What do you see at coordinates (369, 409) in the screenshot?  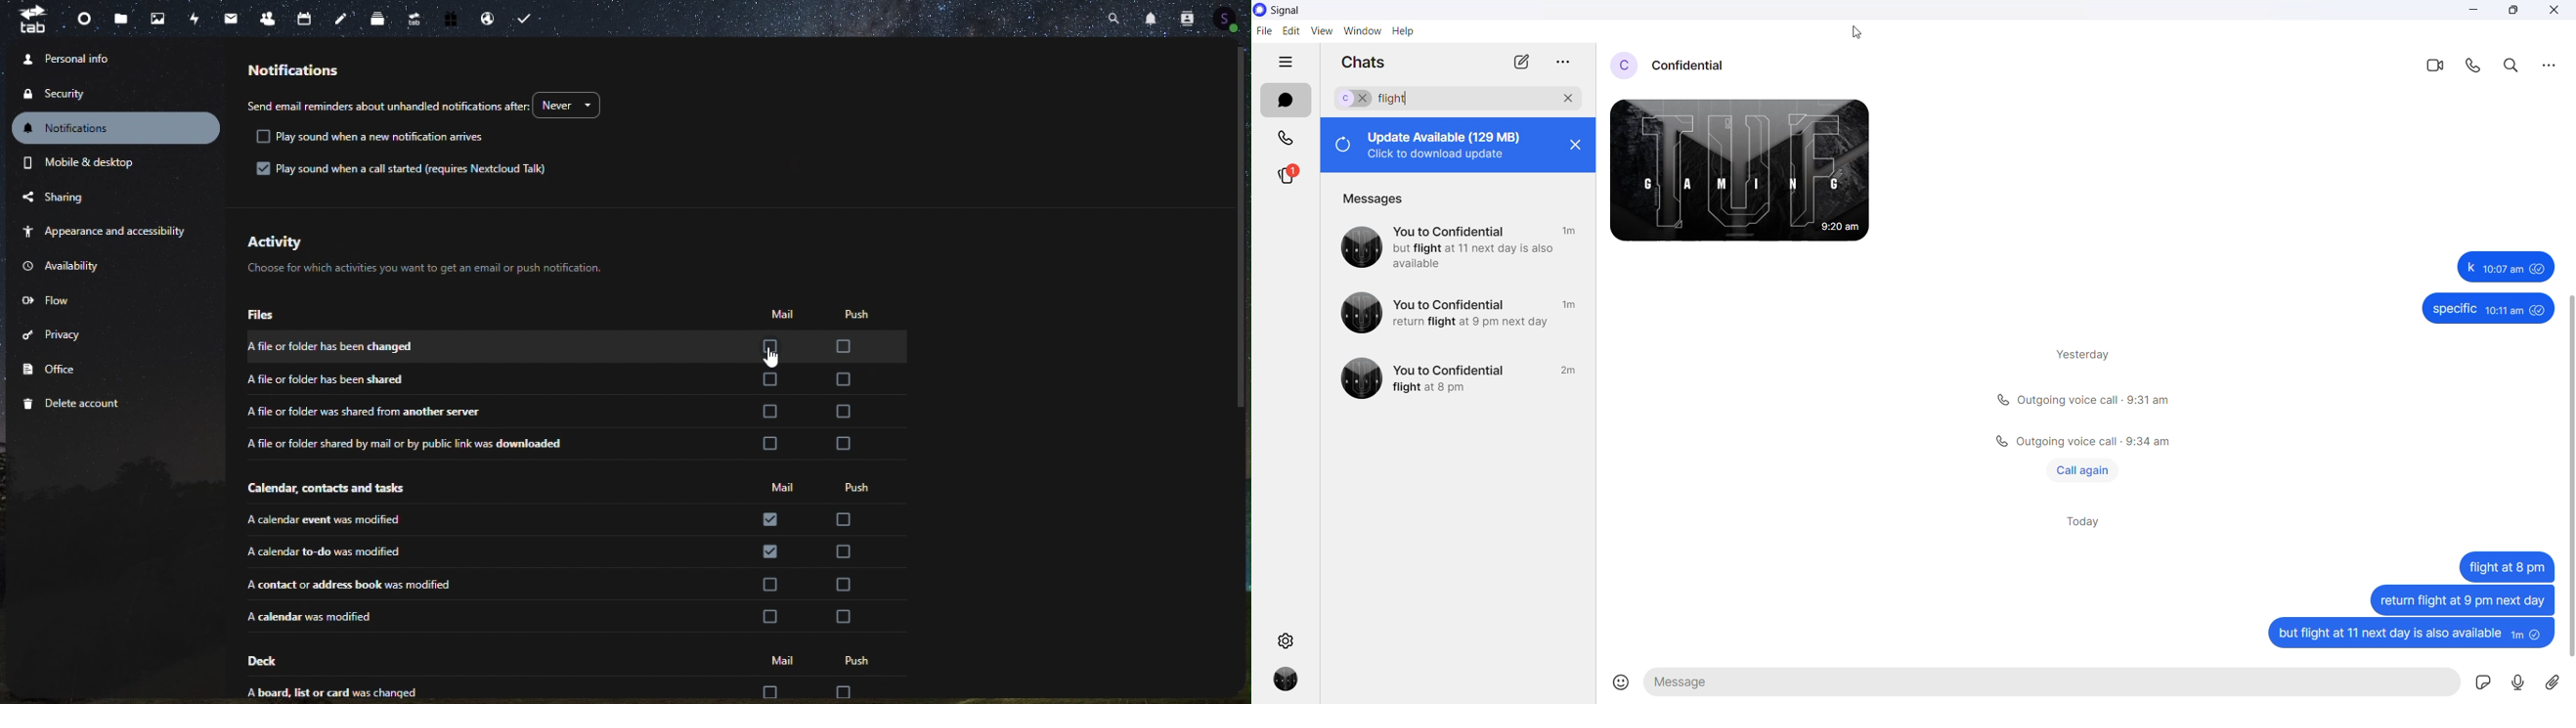 I see `a file or folder was shared from another server` at bounding box center [369, 409].